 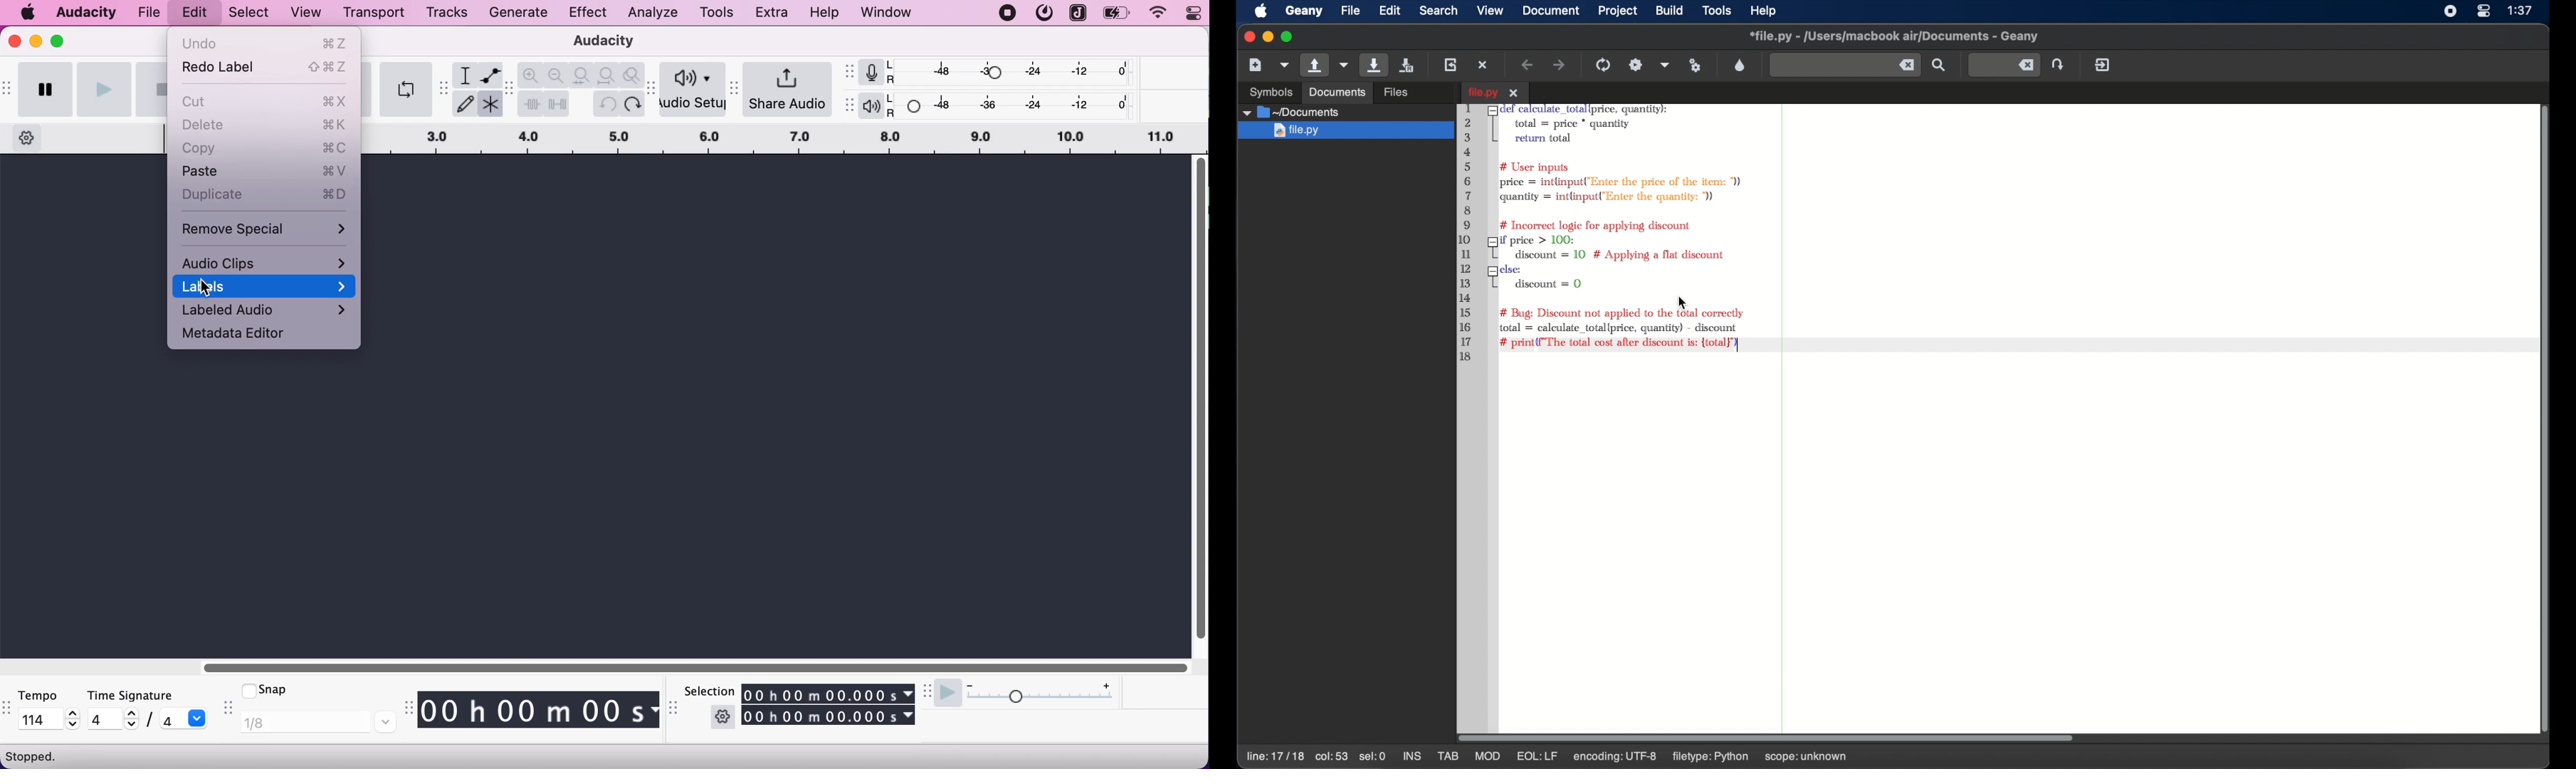 What do you see at coordinates (588, 14) in the screenshot?
I see `effect` at bounding box center [588, 14].